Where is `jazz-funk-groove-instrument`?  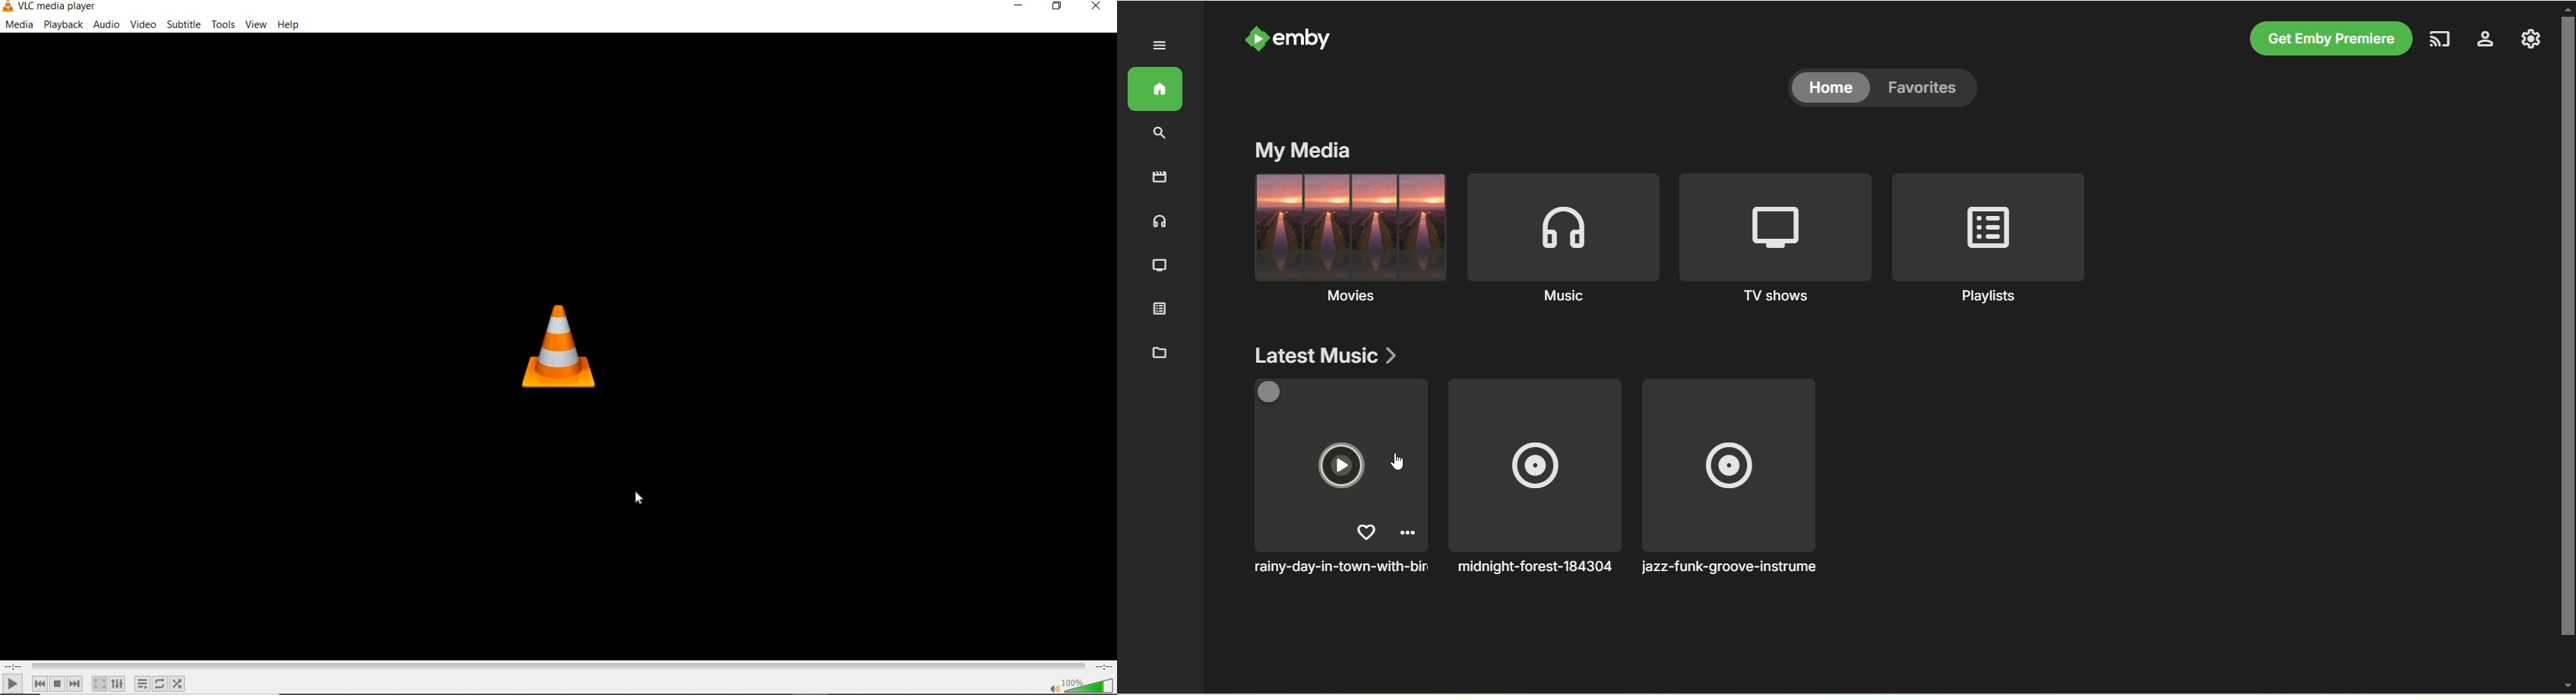 jazz-funk-groove-instrument is located at coordinates (1738, 476).